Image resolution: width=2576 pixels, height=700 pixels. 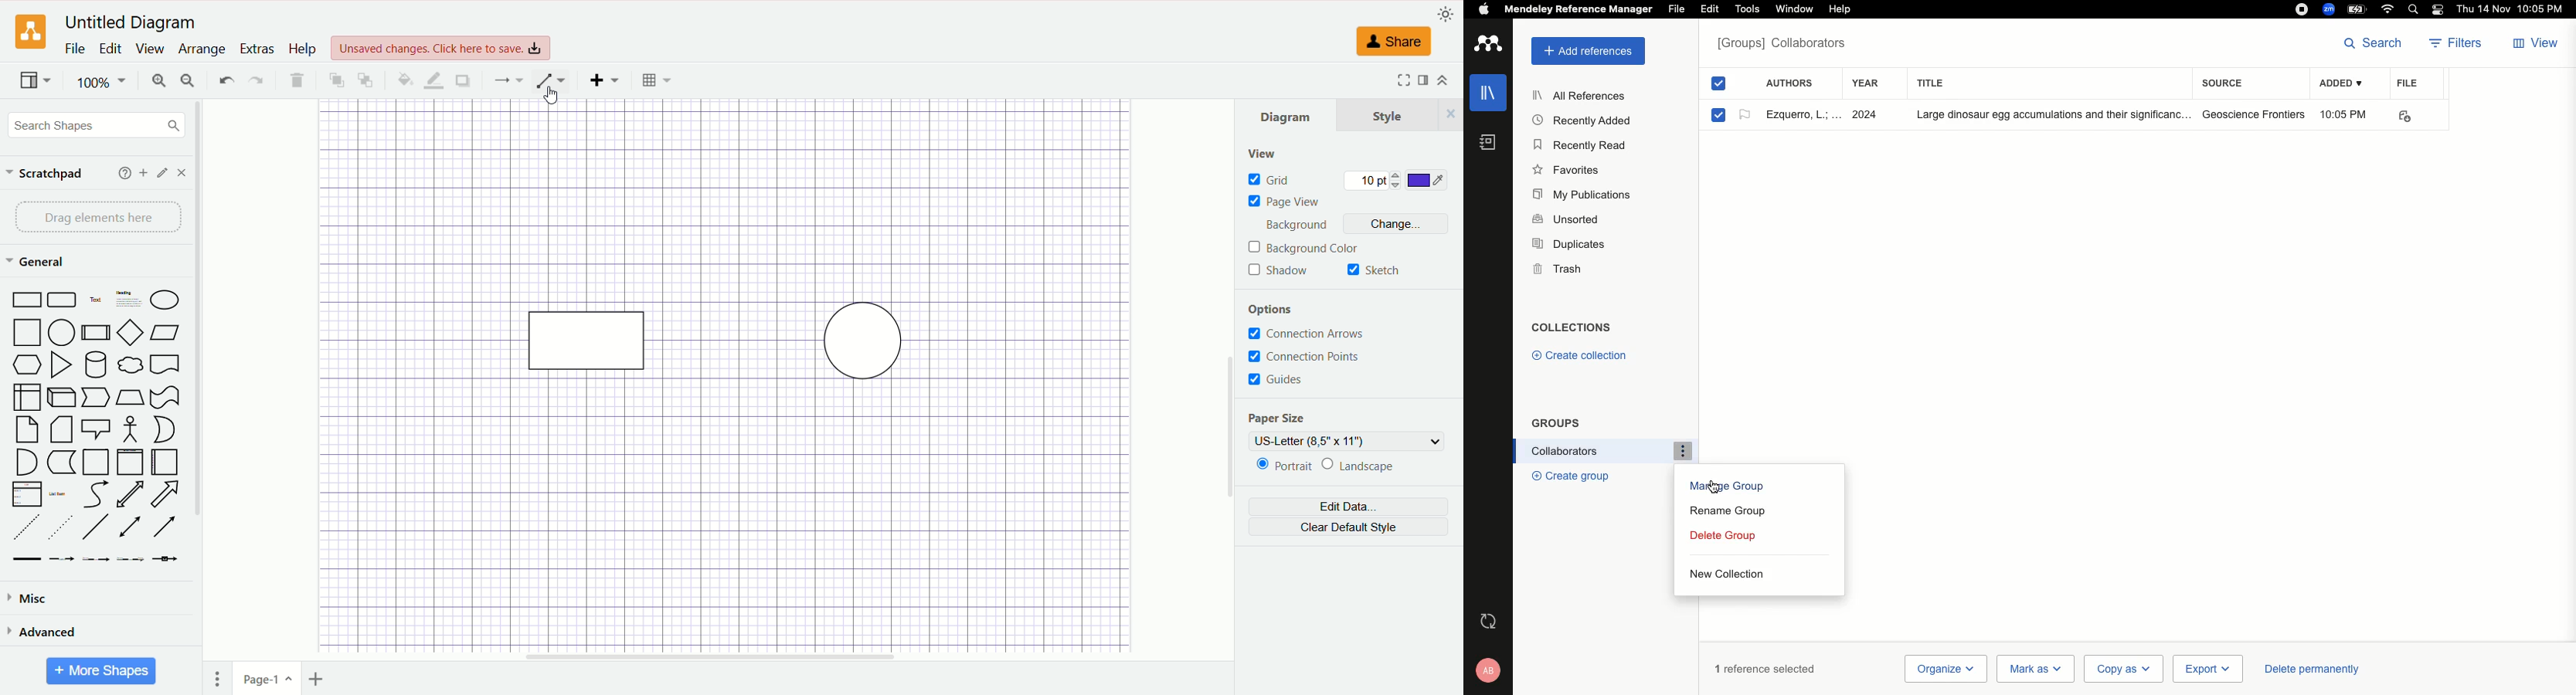 What do you see at coordinates (165, 332) in the screenshot?
I see `Parallelogram` at bounding box center [165, 332].